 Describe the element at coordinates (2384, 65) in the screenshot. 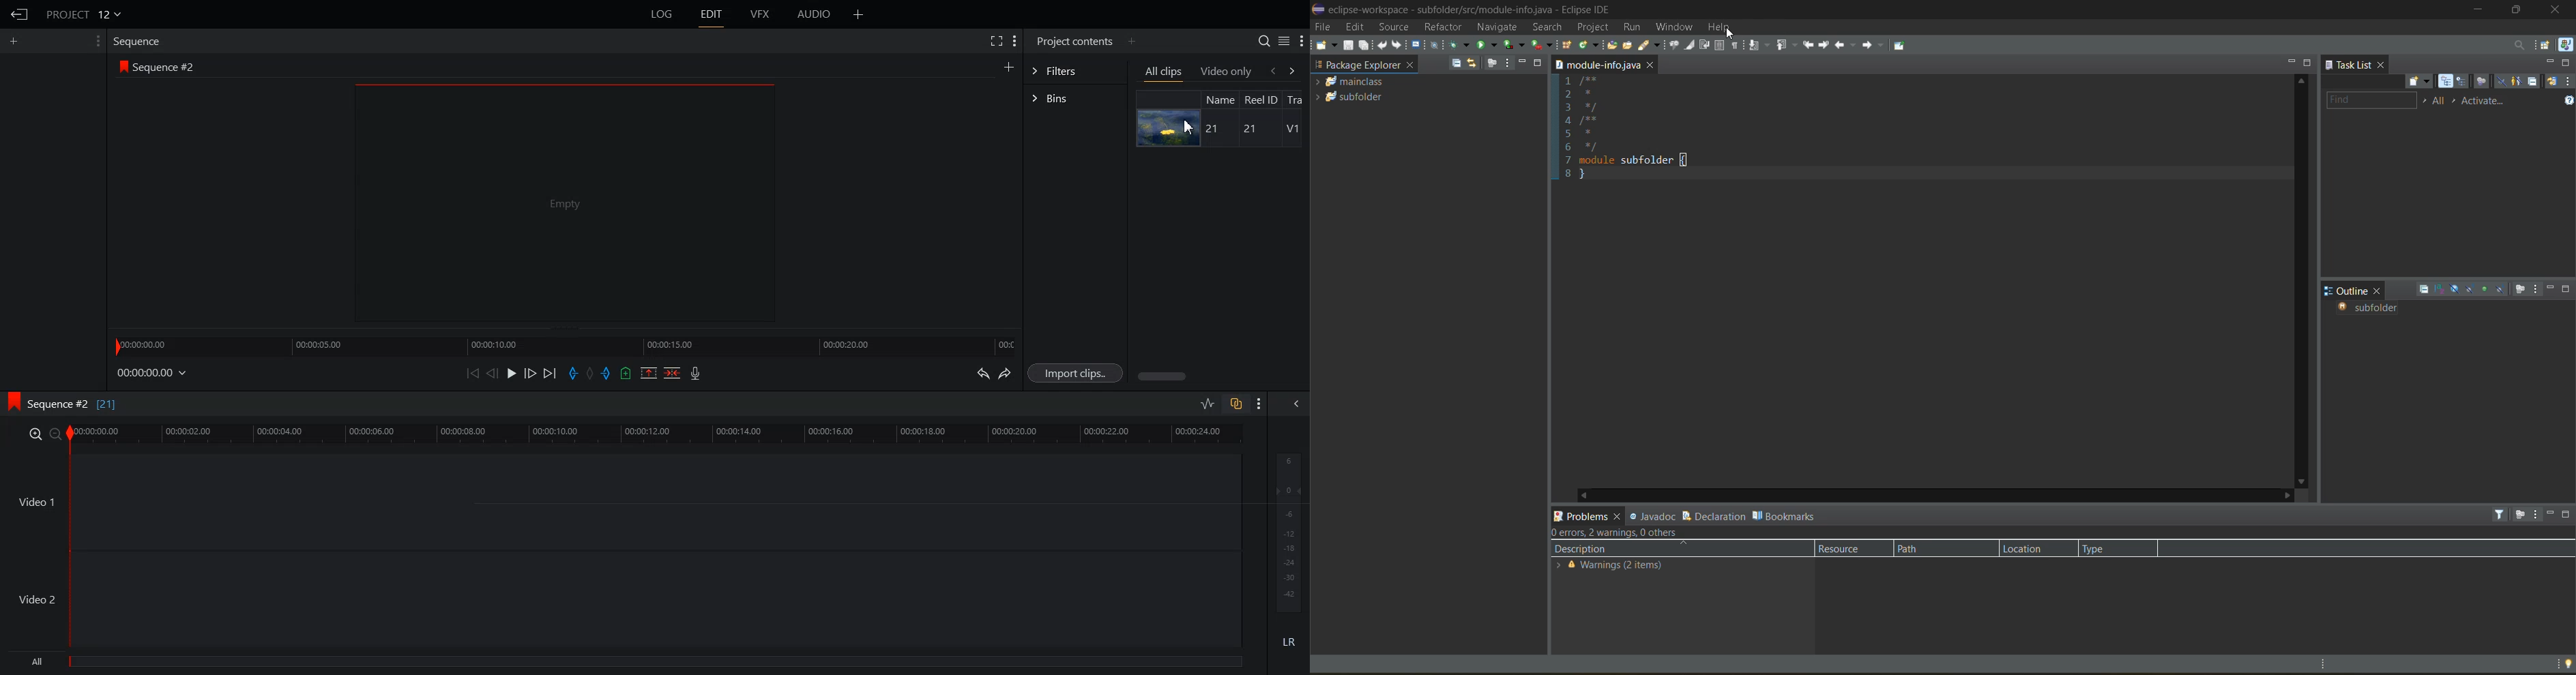

I see `close` at that location.